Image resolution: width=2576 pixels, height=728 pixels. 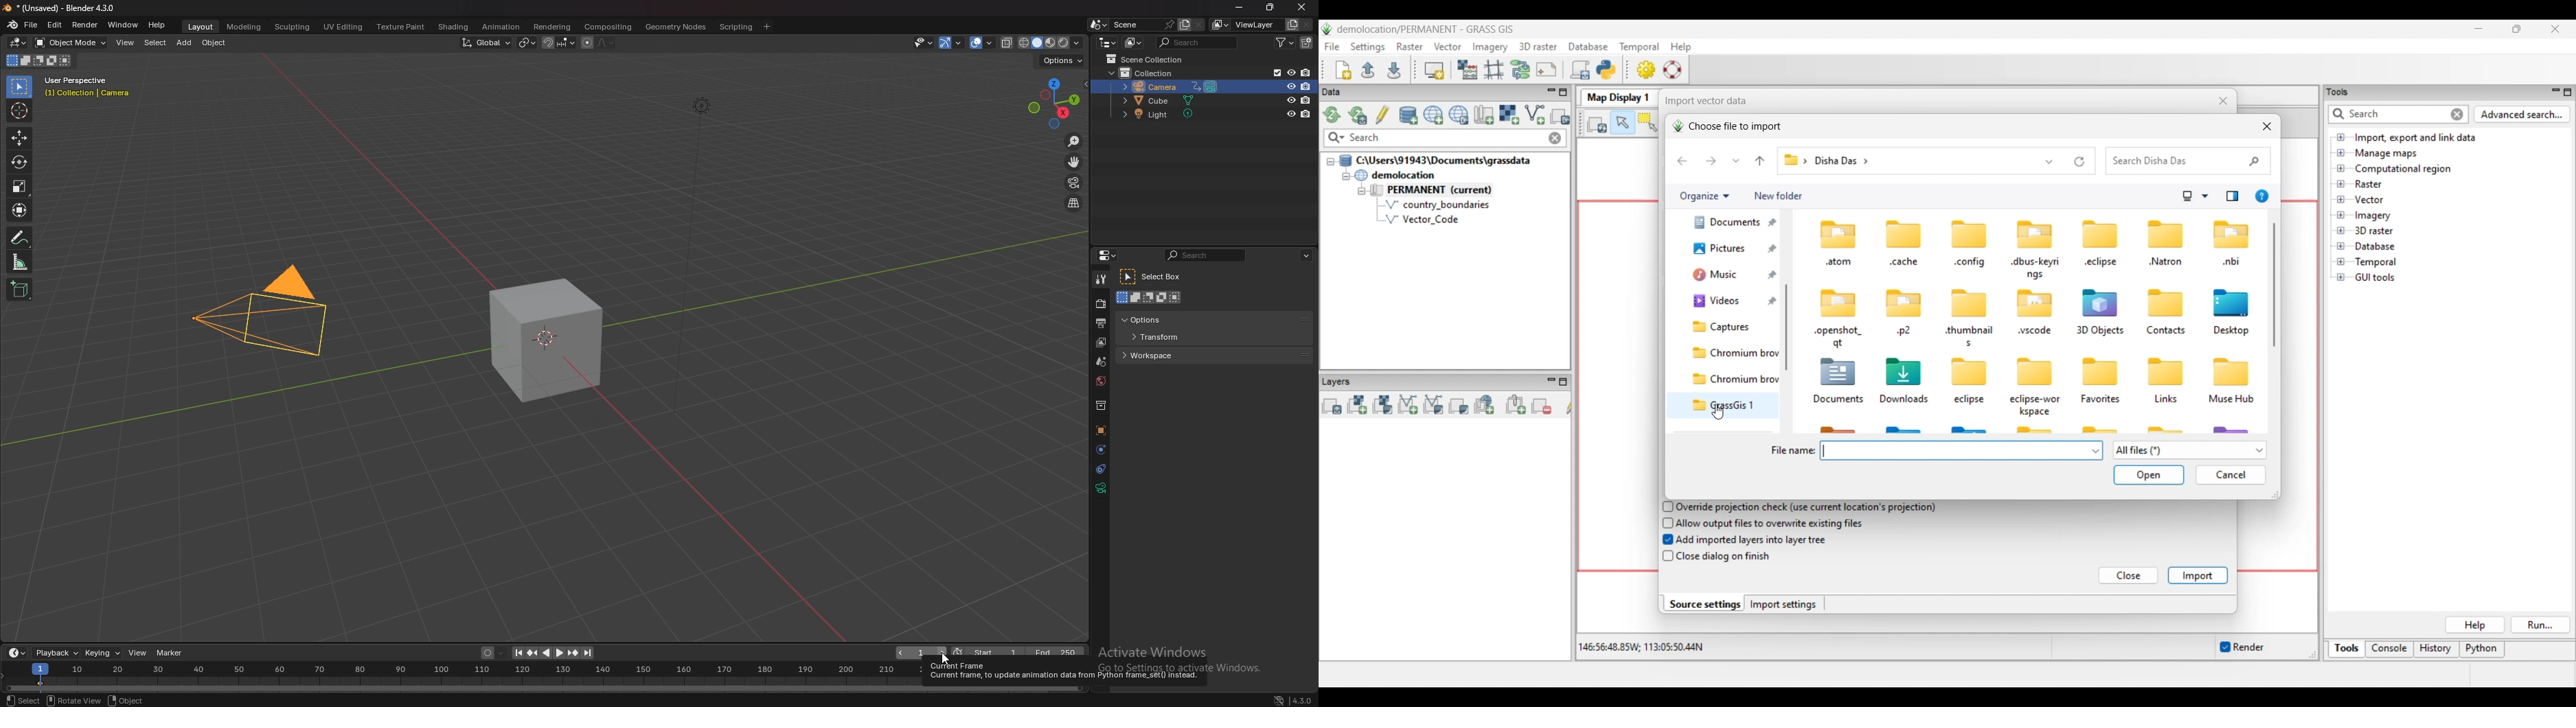 What do you see at coordinates (1053, 103) in the screenshot?
I see `preset viewpoint` at bounding box center [1053, 103].